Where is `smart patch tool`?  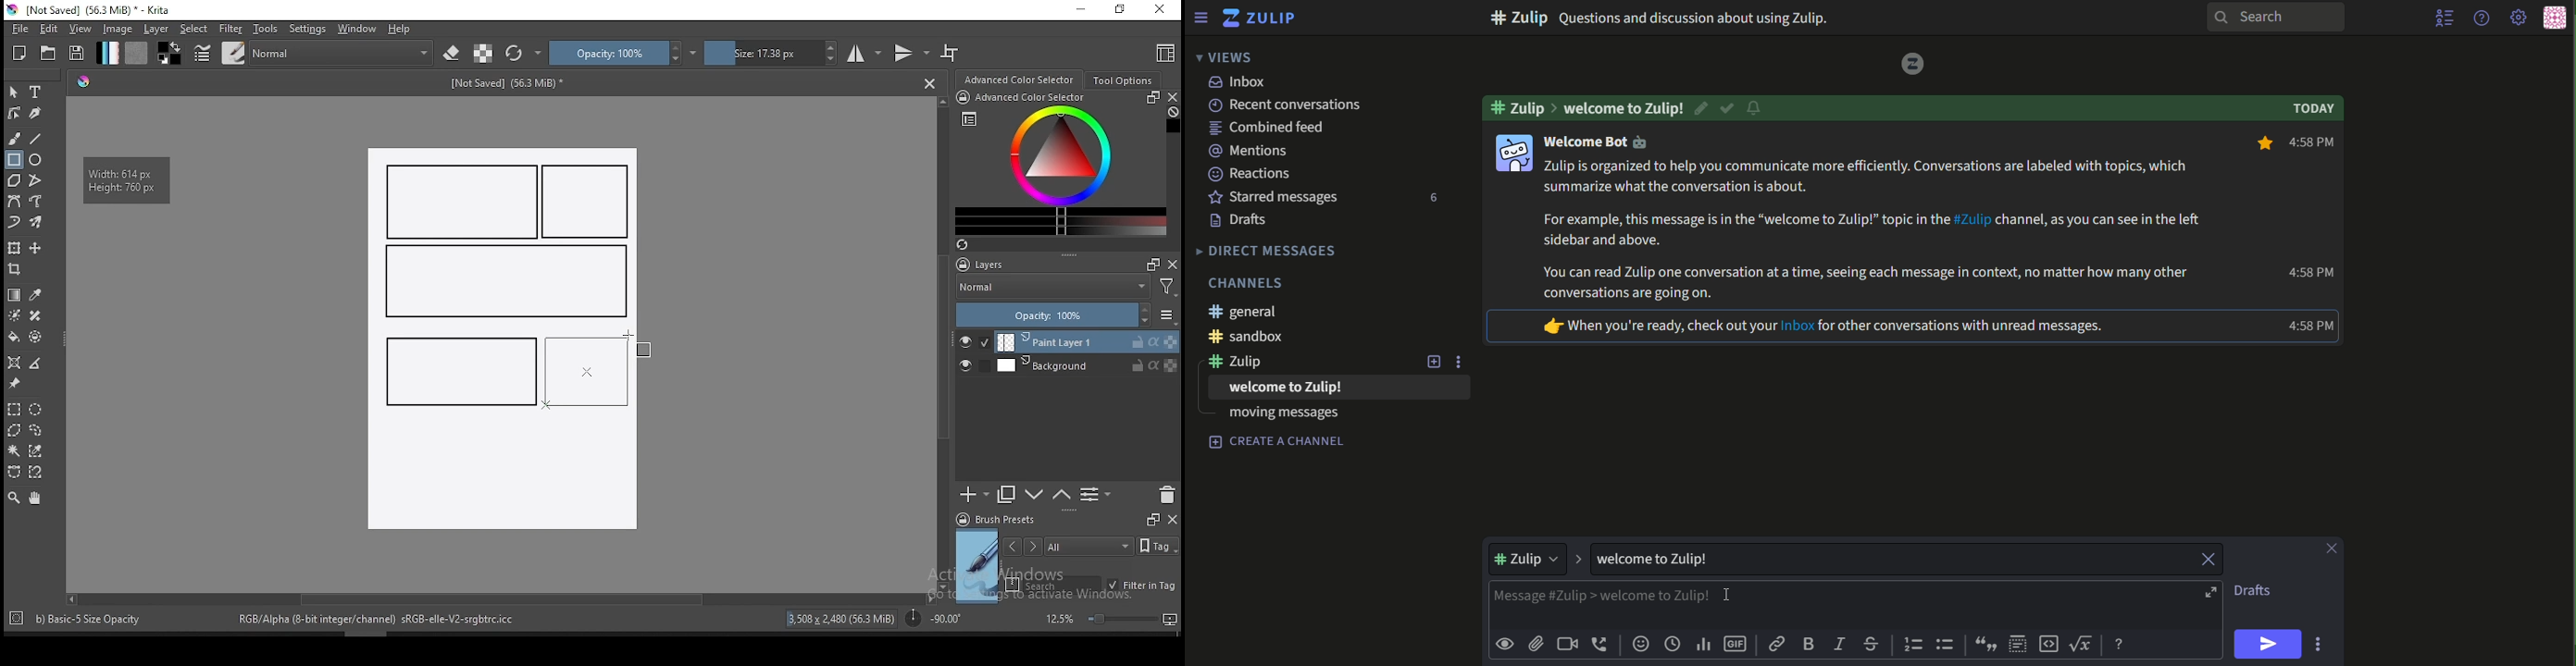 smart patch tool is located at coordinates (35, 315).